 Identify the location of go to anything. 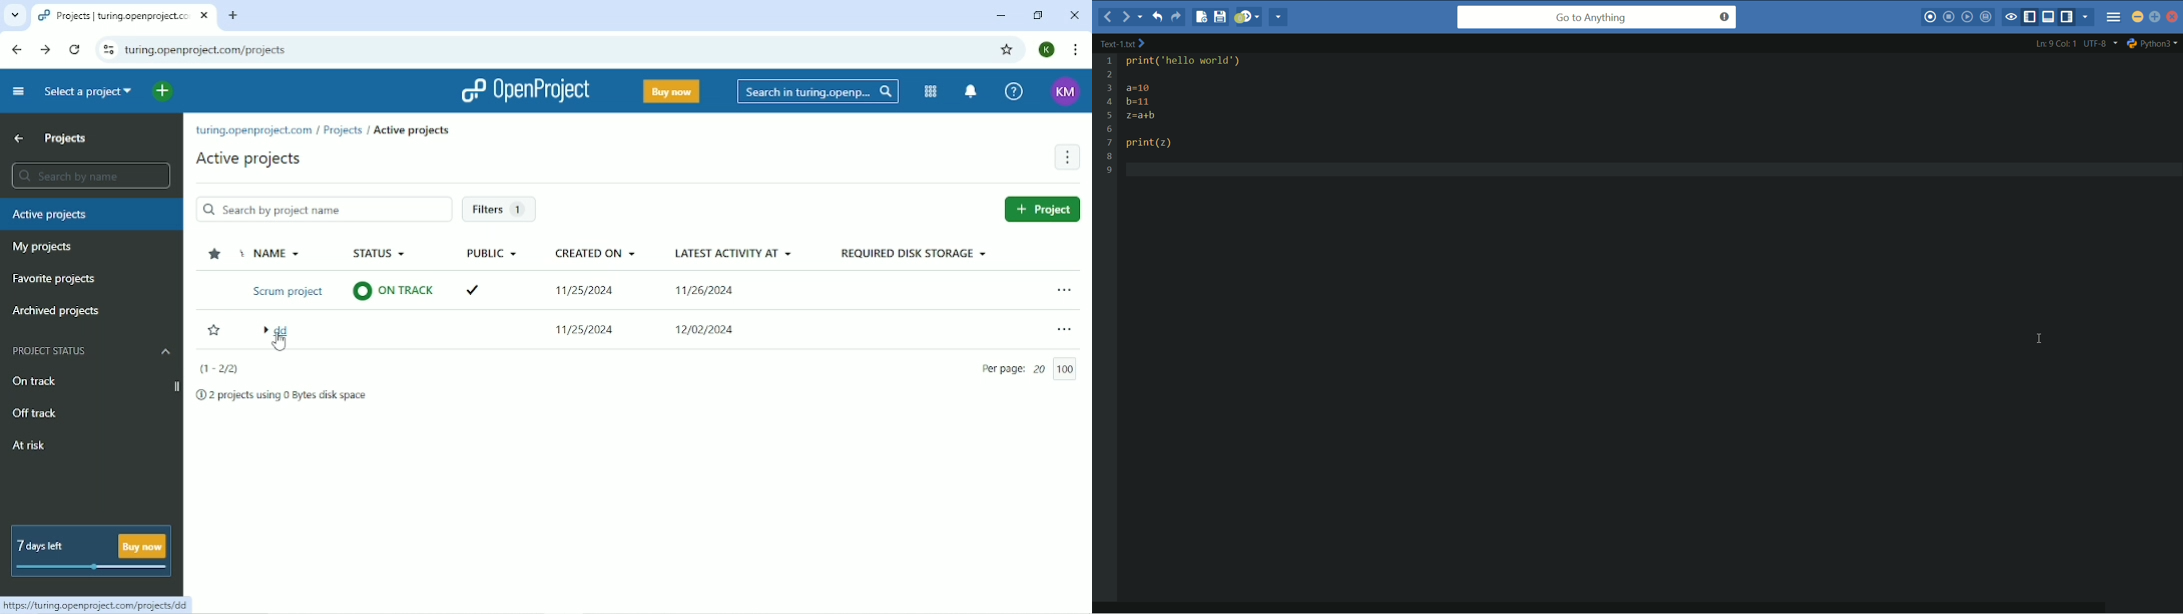
(1596, 18).